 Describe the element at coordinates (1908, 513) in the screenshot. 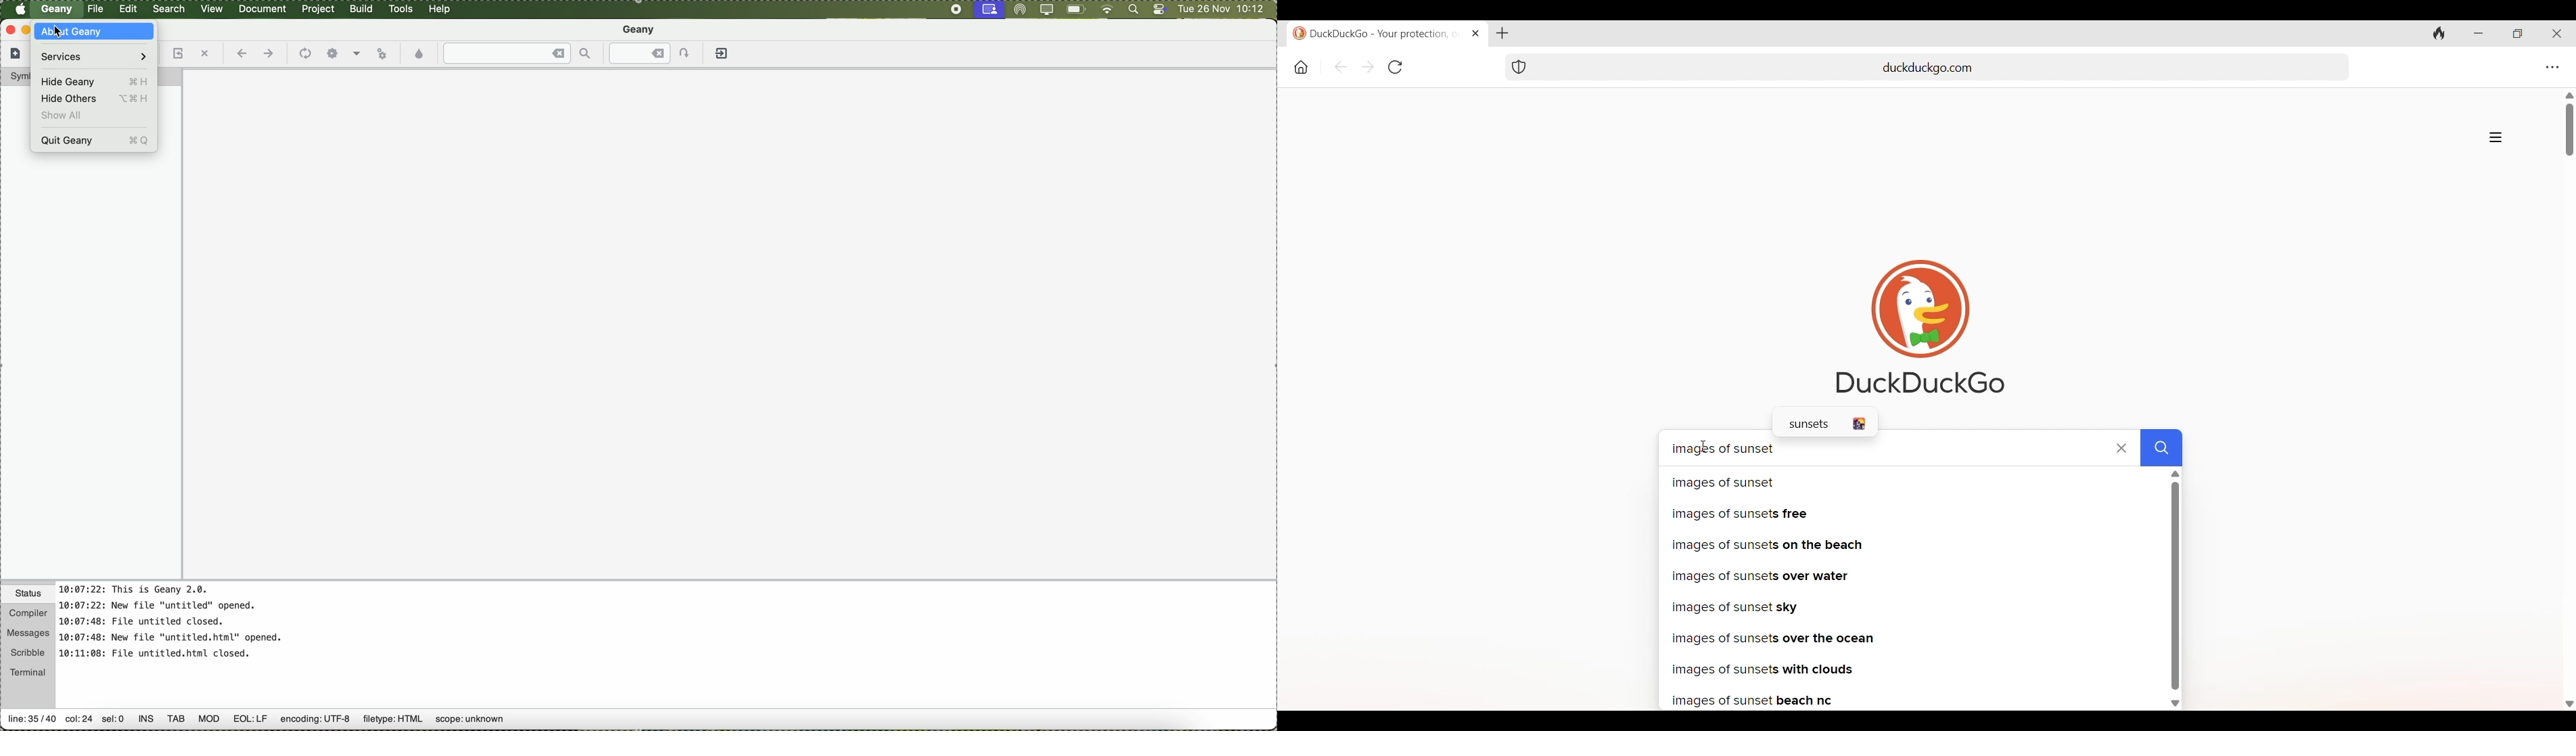

I see `Images of sunsets free ` at that location.